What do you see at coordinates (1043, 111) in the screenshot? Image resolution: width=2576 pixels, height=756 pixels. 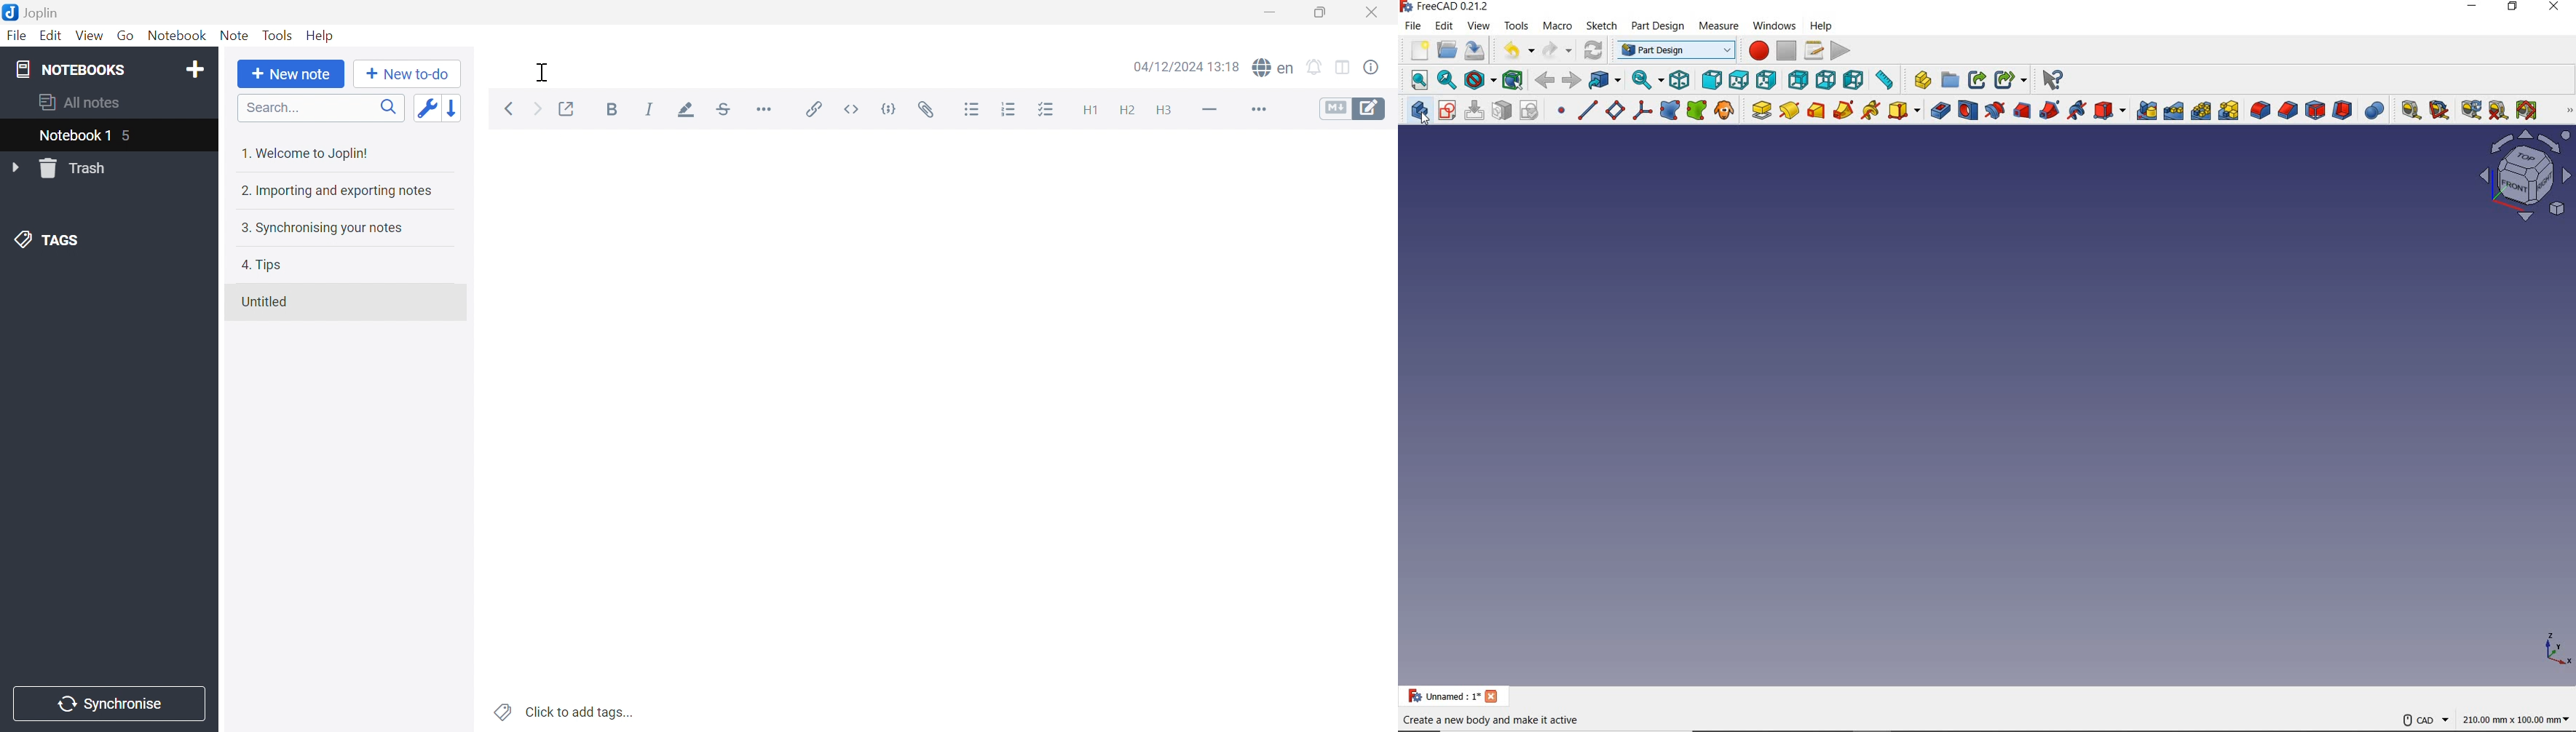 I see `Checkbox list` at bounding box center [1043, 111].